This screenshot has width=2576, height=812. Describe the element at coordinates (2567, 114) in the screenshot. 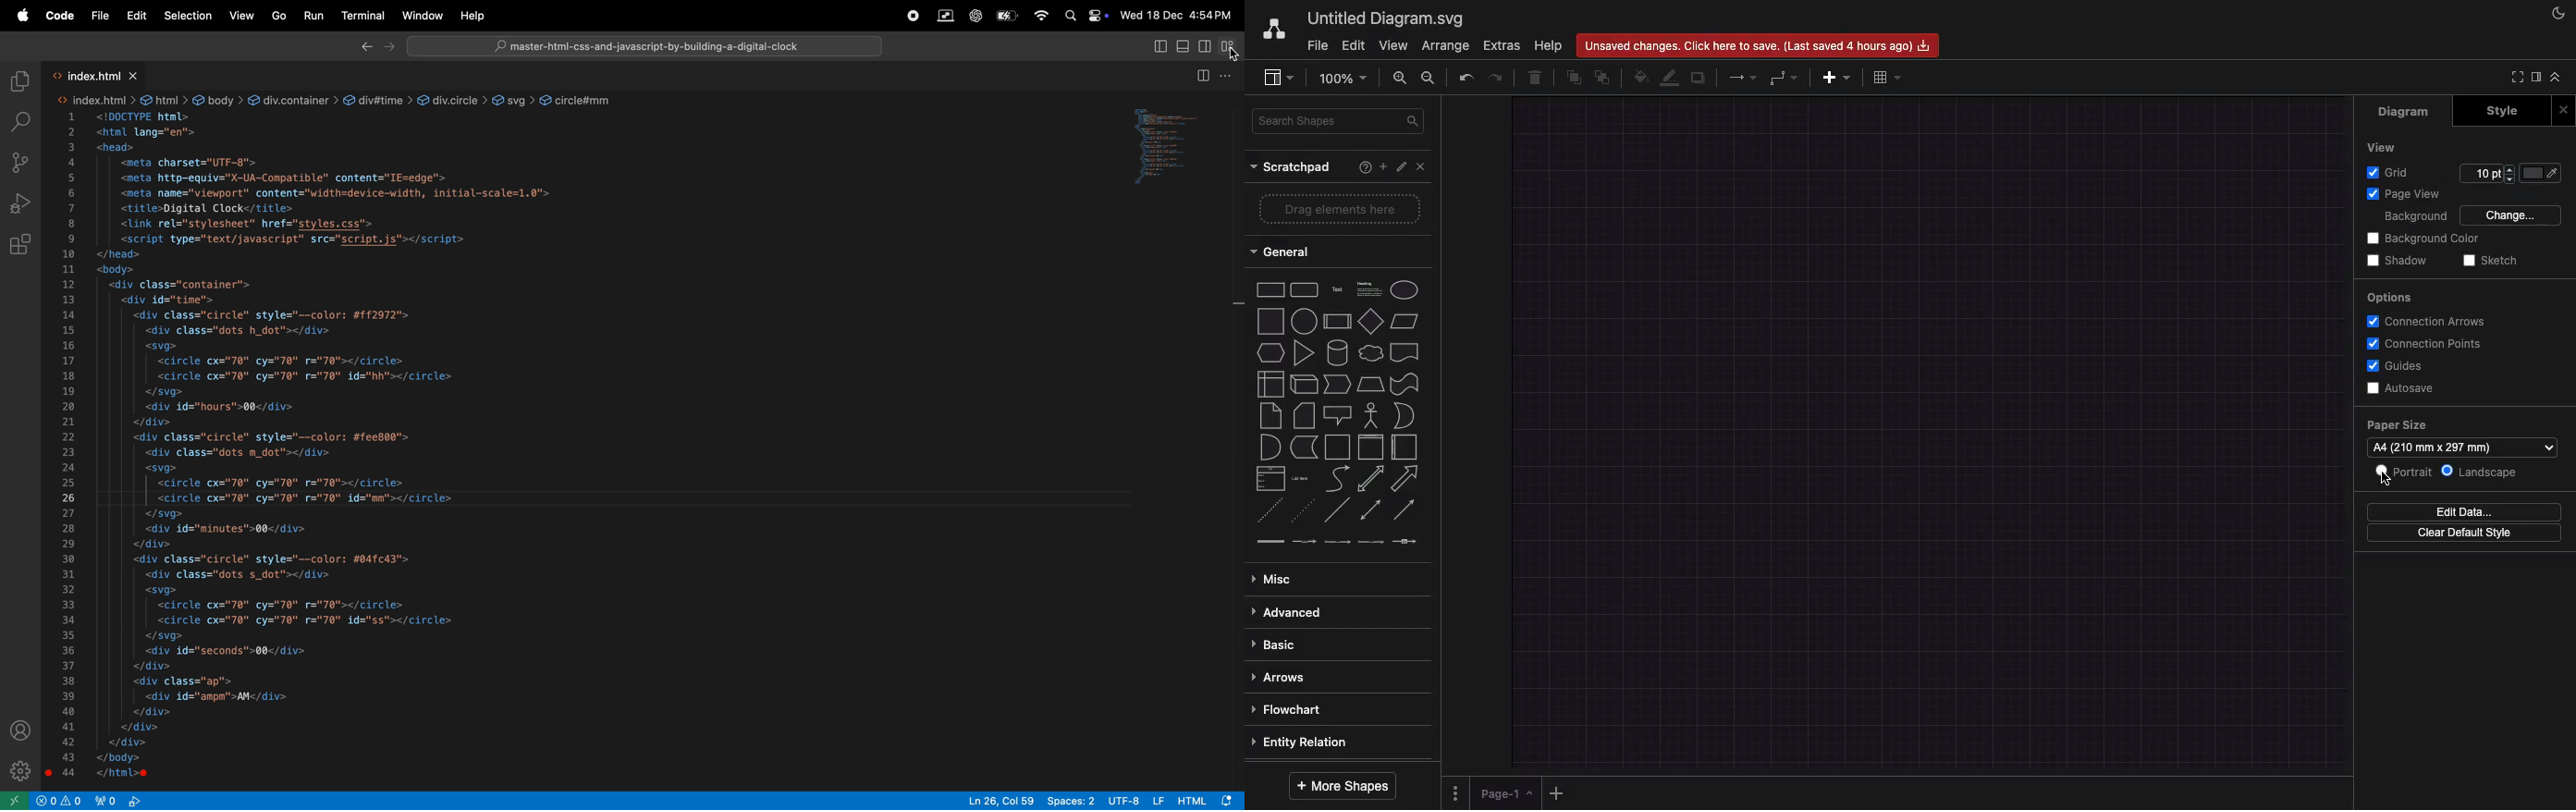

I see `Close` at that location.